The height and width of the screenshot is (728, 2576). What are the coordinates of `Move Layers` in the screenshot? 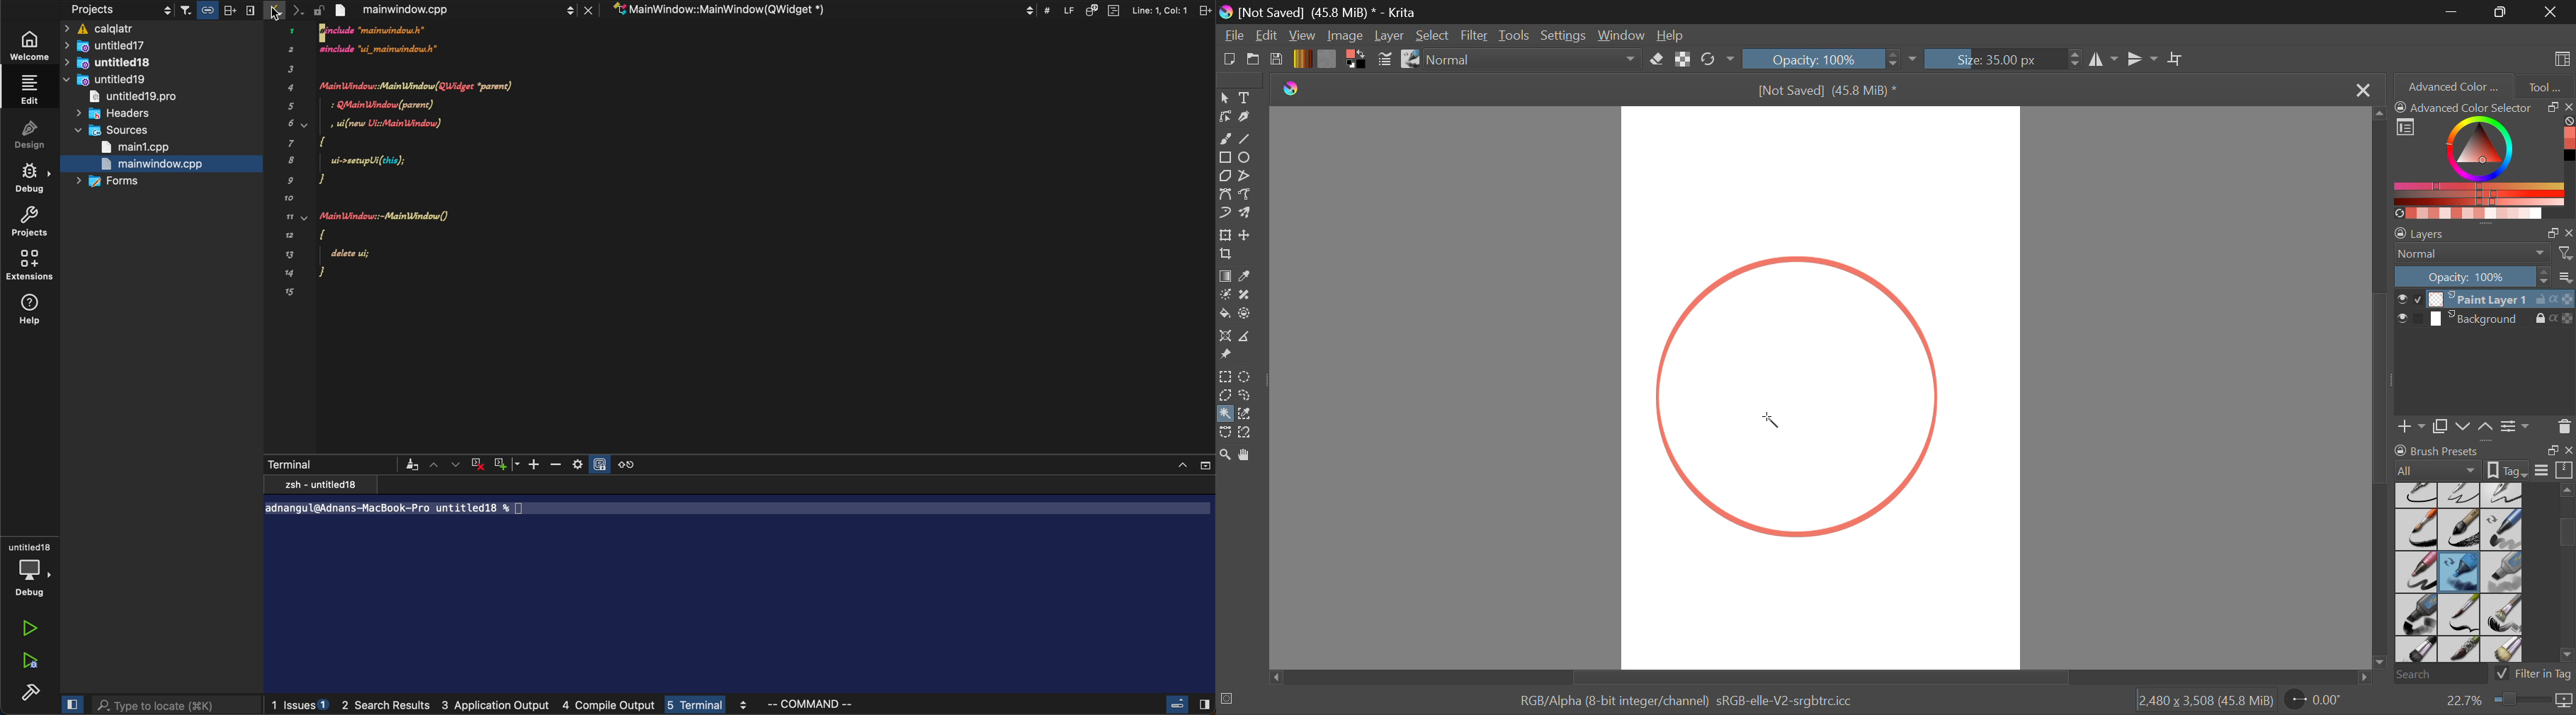 It's located at (2475, 425).